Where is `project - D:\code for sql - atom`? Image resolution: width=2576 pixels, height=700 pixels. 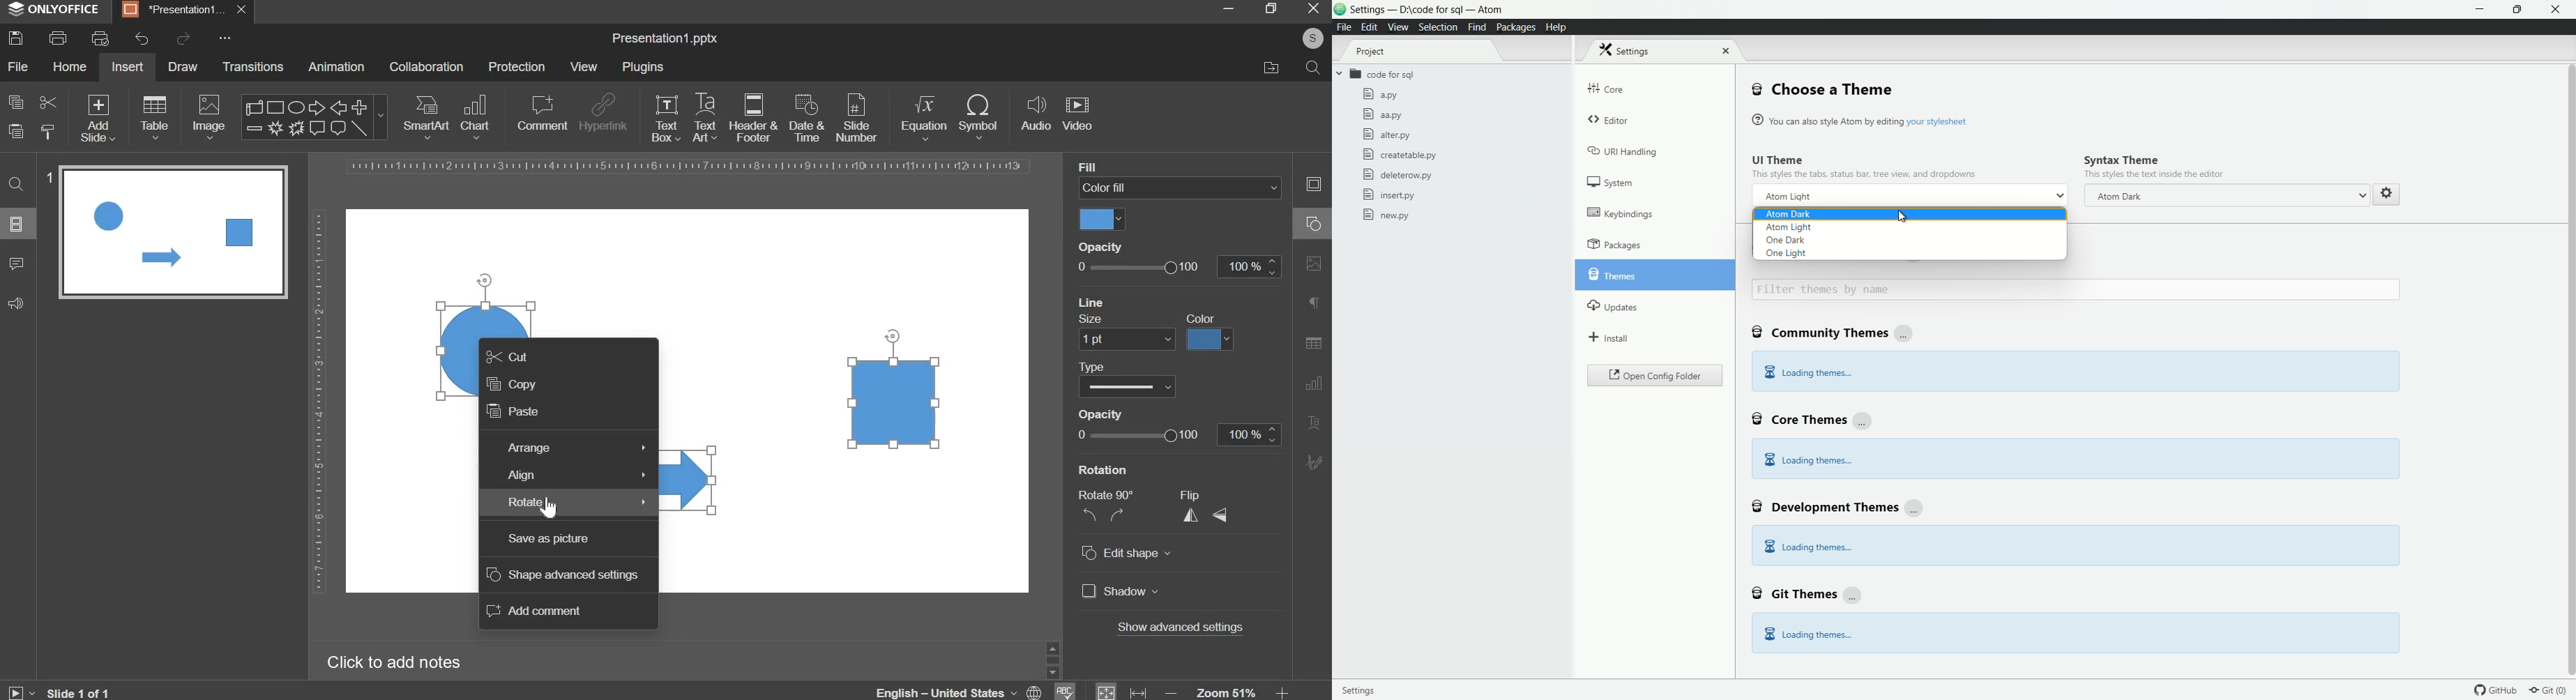 project - D:\code for sql - atom is located at coordinates (1426, 10).